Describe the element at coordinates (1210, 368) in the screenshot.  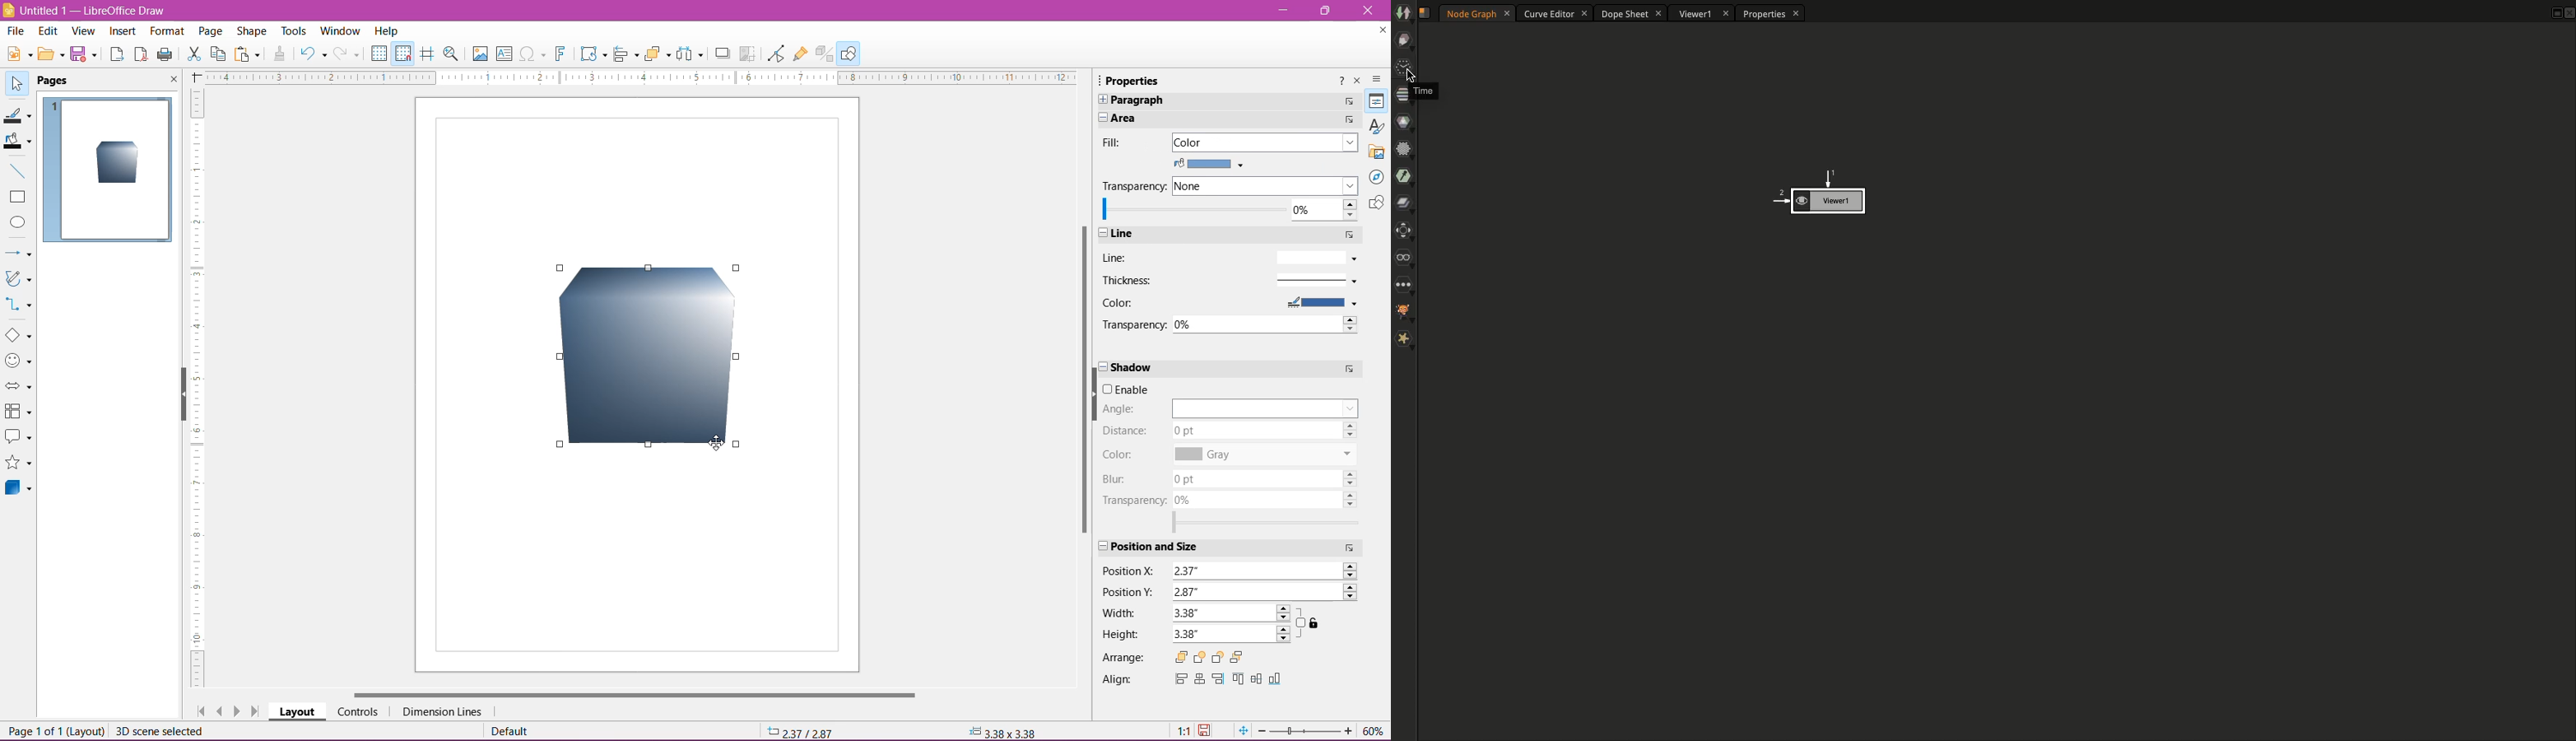
I see `Shadow` at that location.